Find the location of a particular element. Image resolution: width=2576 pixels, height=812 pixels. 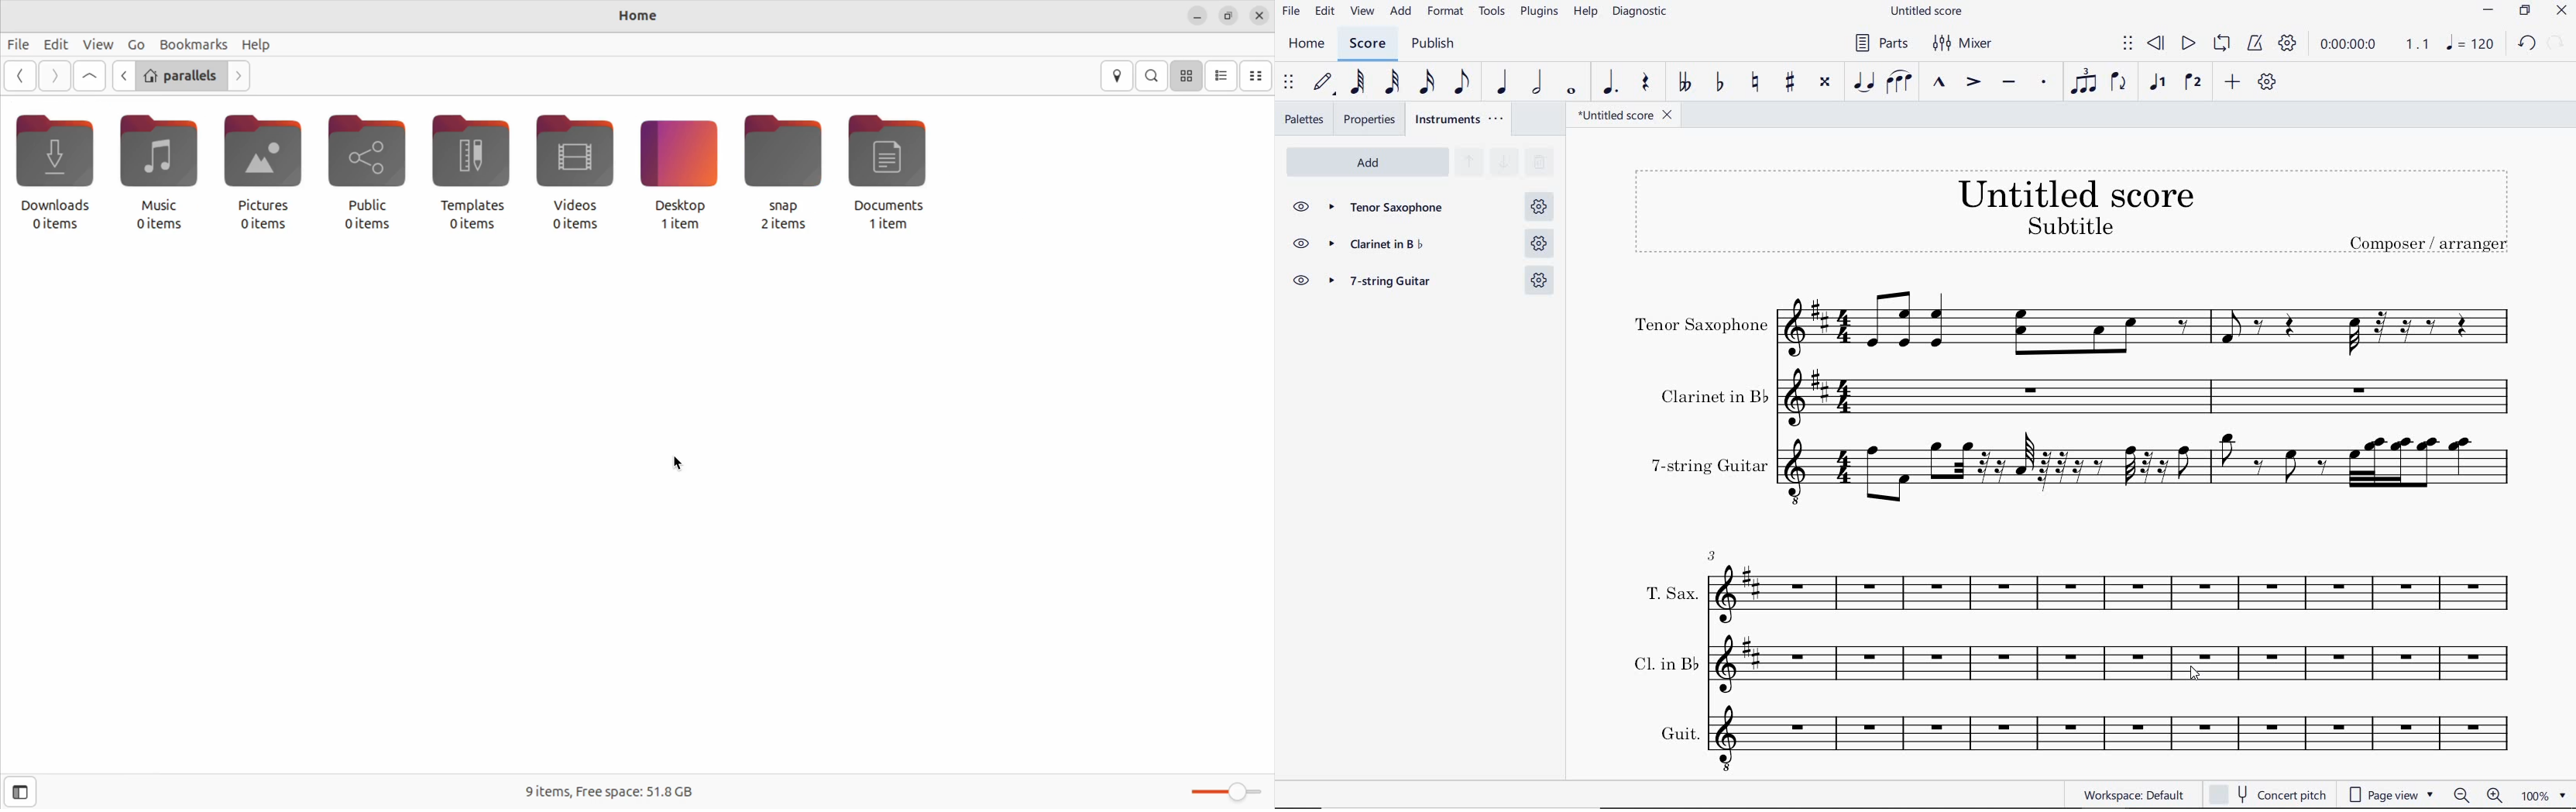

TIE is located at coordinates (1863, 81).